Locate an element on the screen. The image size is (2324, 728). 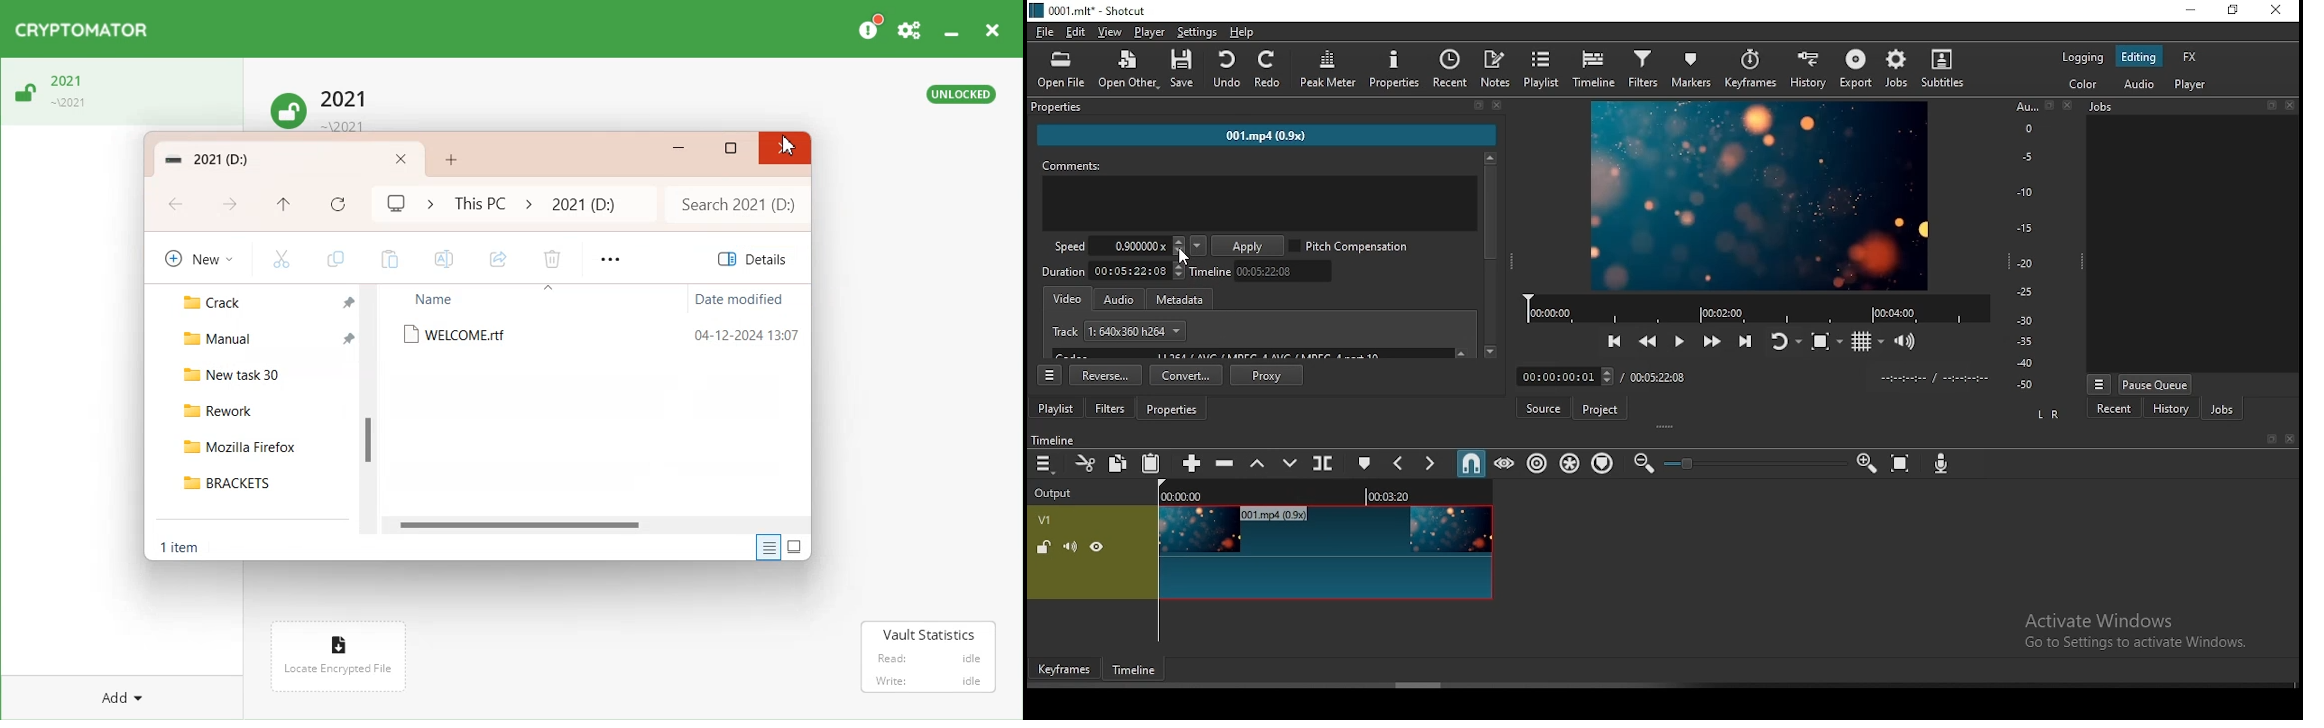
keyframes is located at coordinates (1750, 66).